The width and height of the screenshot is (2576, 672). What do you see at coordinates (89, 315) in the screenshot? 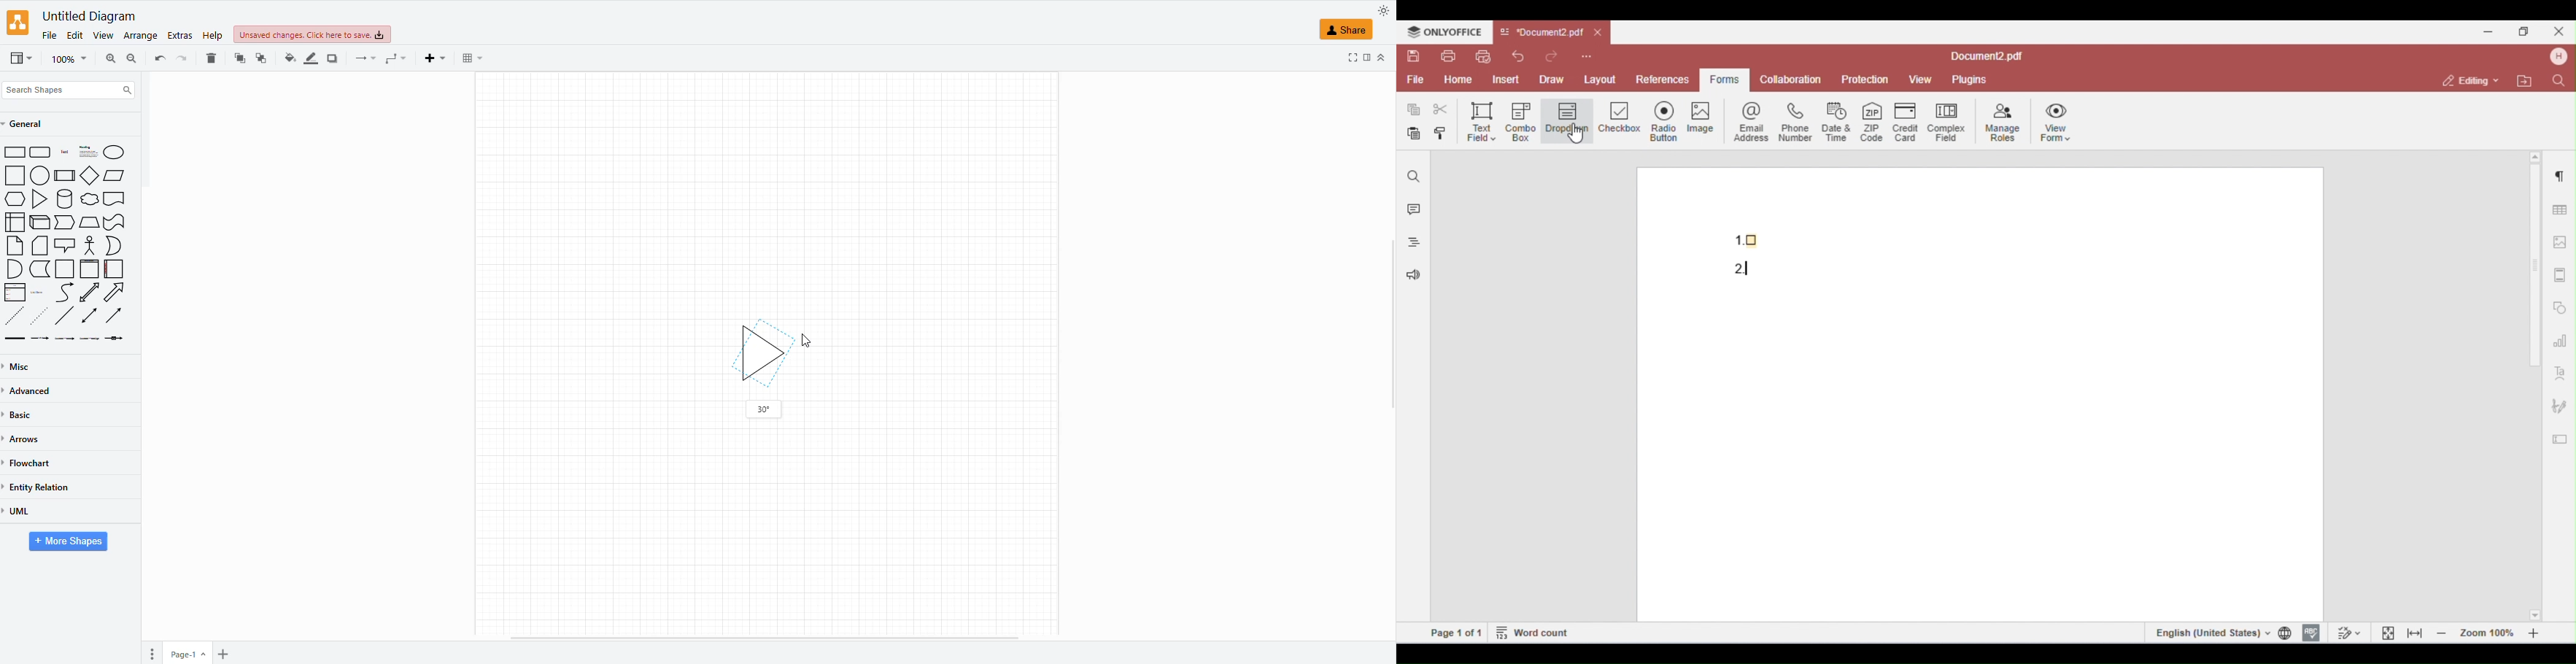
I see `Two sided arrow` at bounding box center [89, 315].